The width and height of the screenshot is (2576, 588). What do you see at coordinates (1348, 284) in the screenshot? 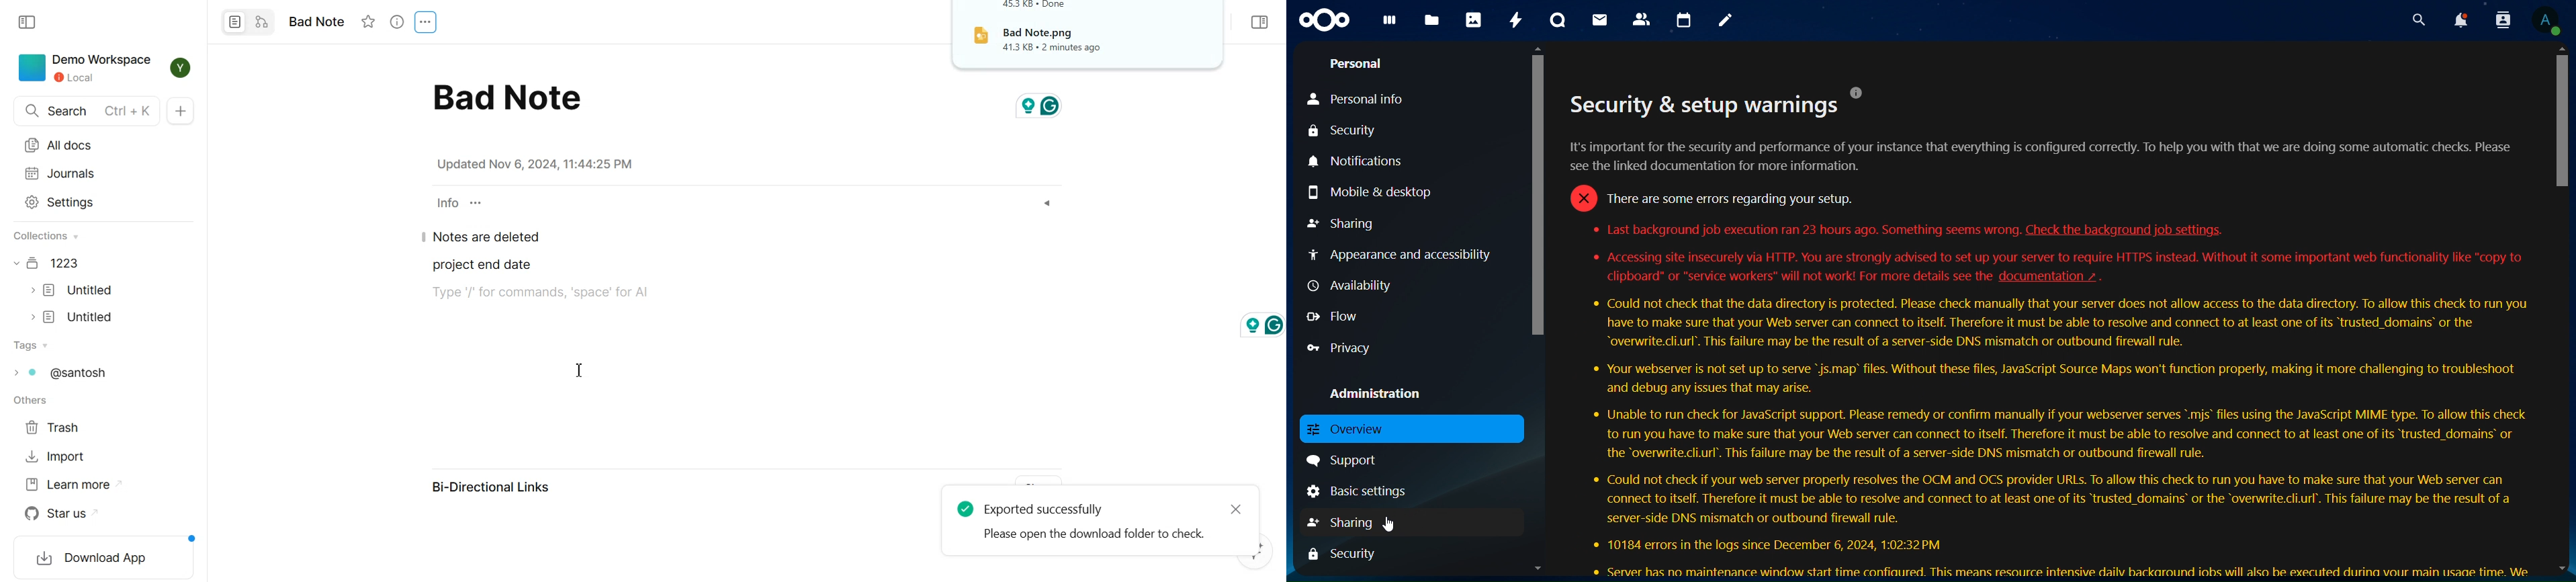
I see `availability` at bounding box center [1348, 284].